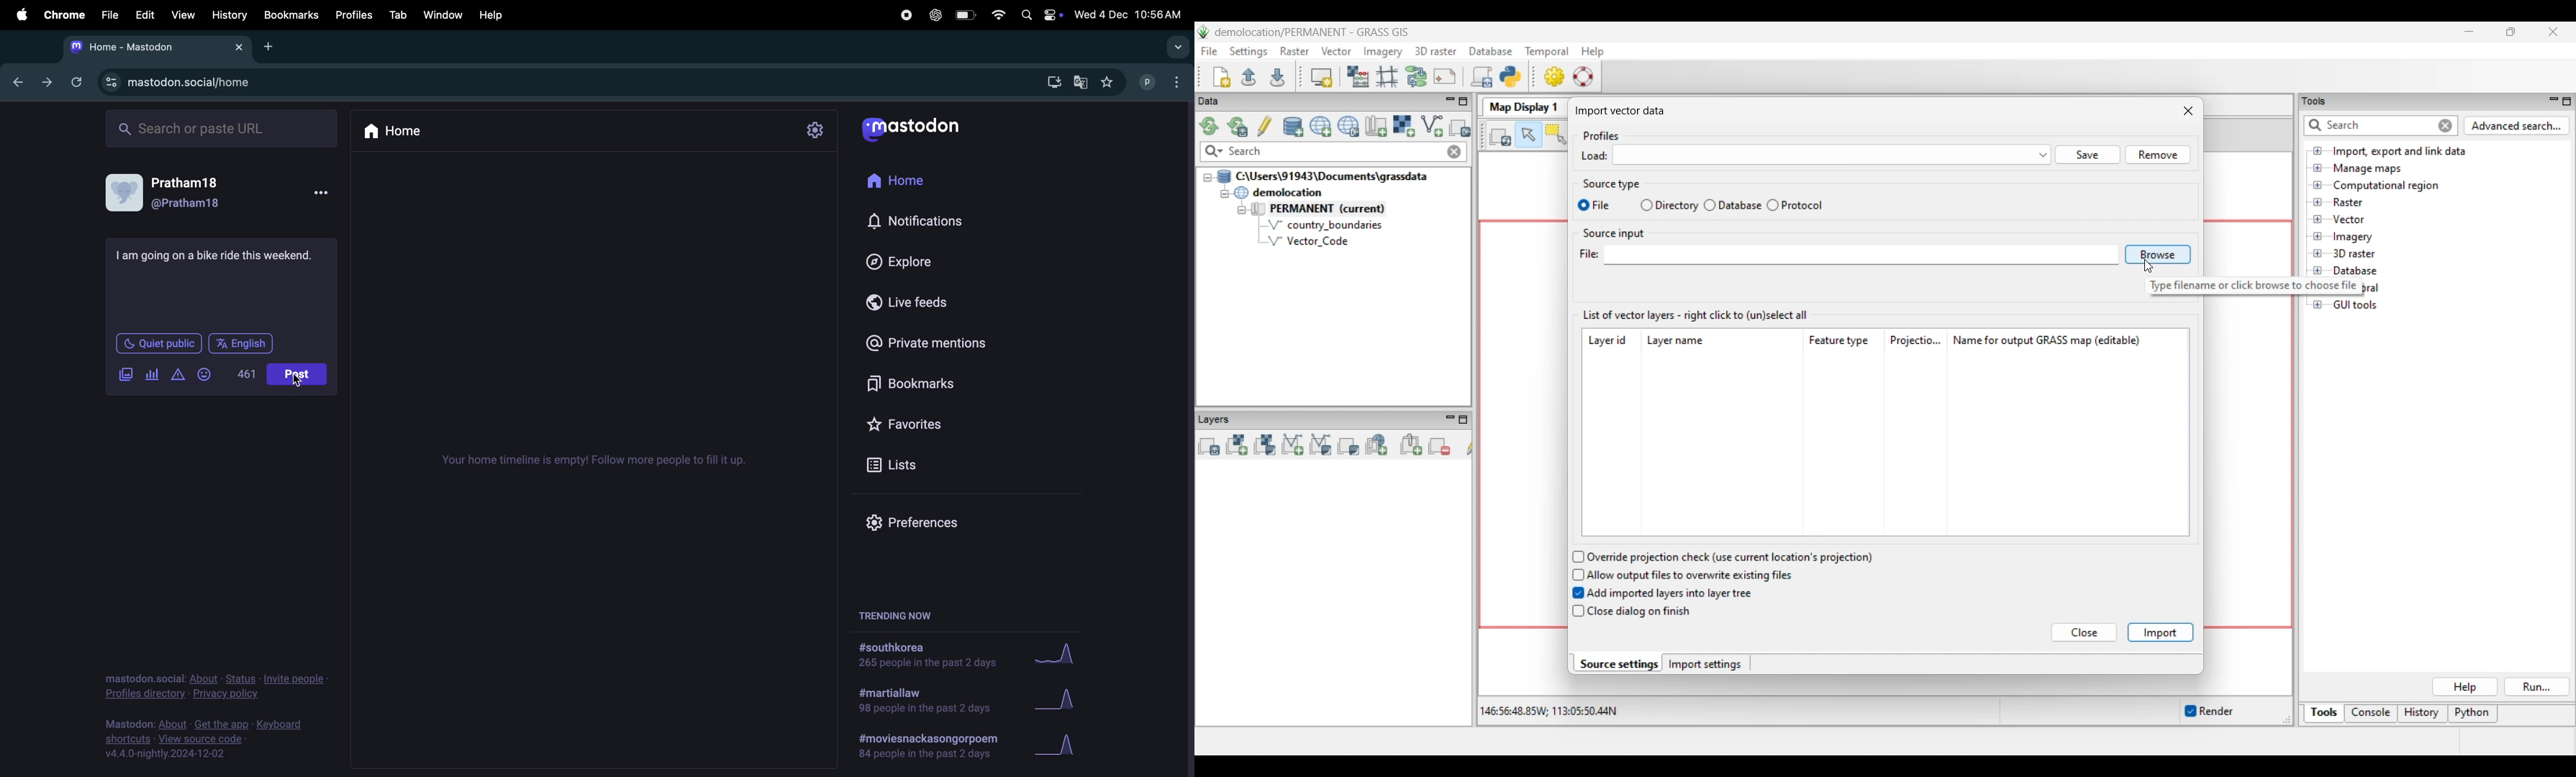 The height and width of the screenshot is (784, 2576). Describe the element at coordinates (1321, 127) in the screenshot. I see `Create new project (location) to current GRASS database` at that location.